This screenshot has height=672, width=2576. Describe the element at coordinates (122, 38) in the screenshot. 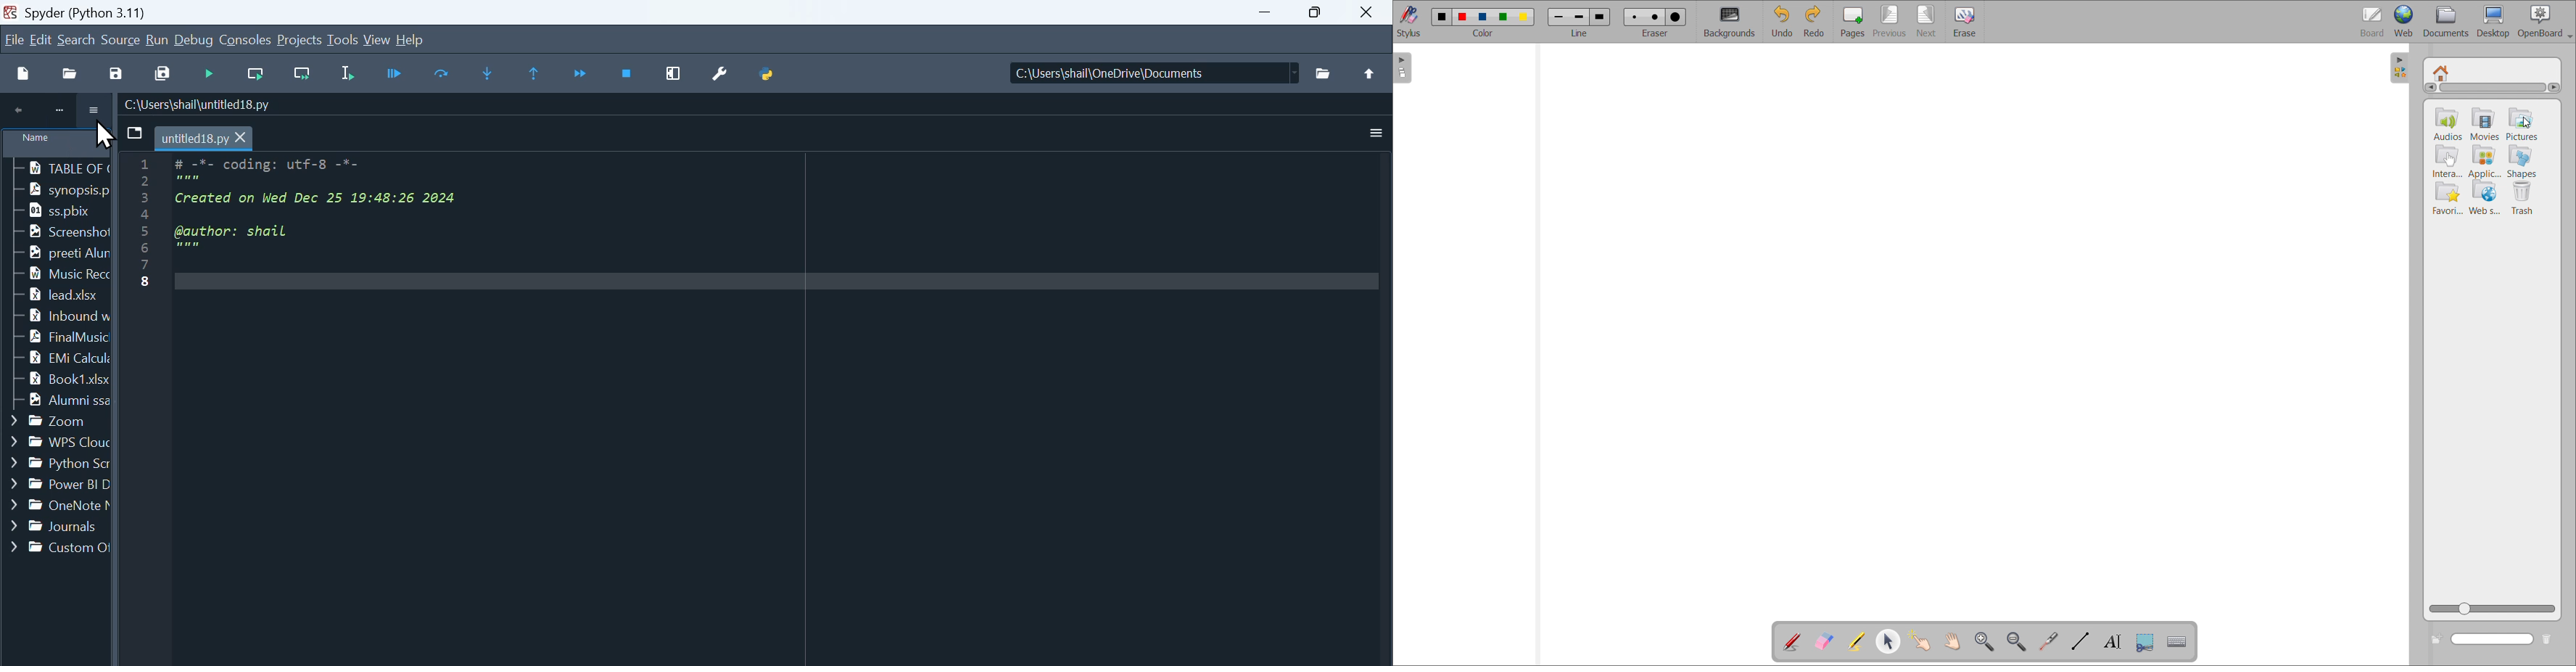

I see `` at that location.